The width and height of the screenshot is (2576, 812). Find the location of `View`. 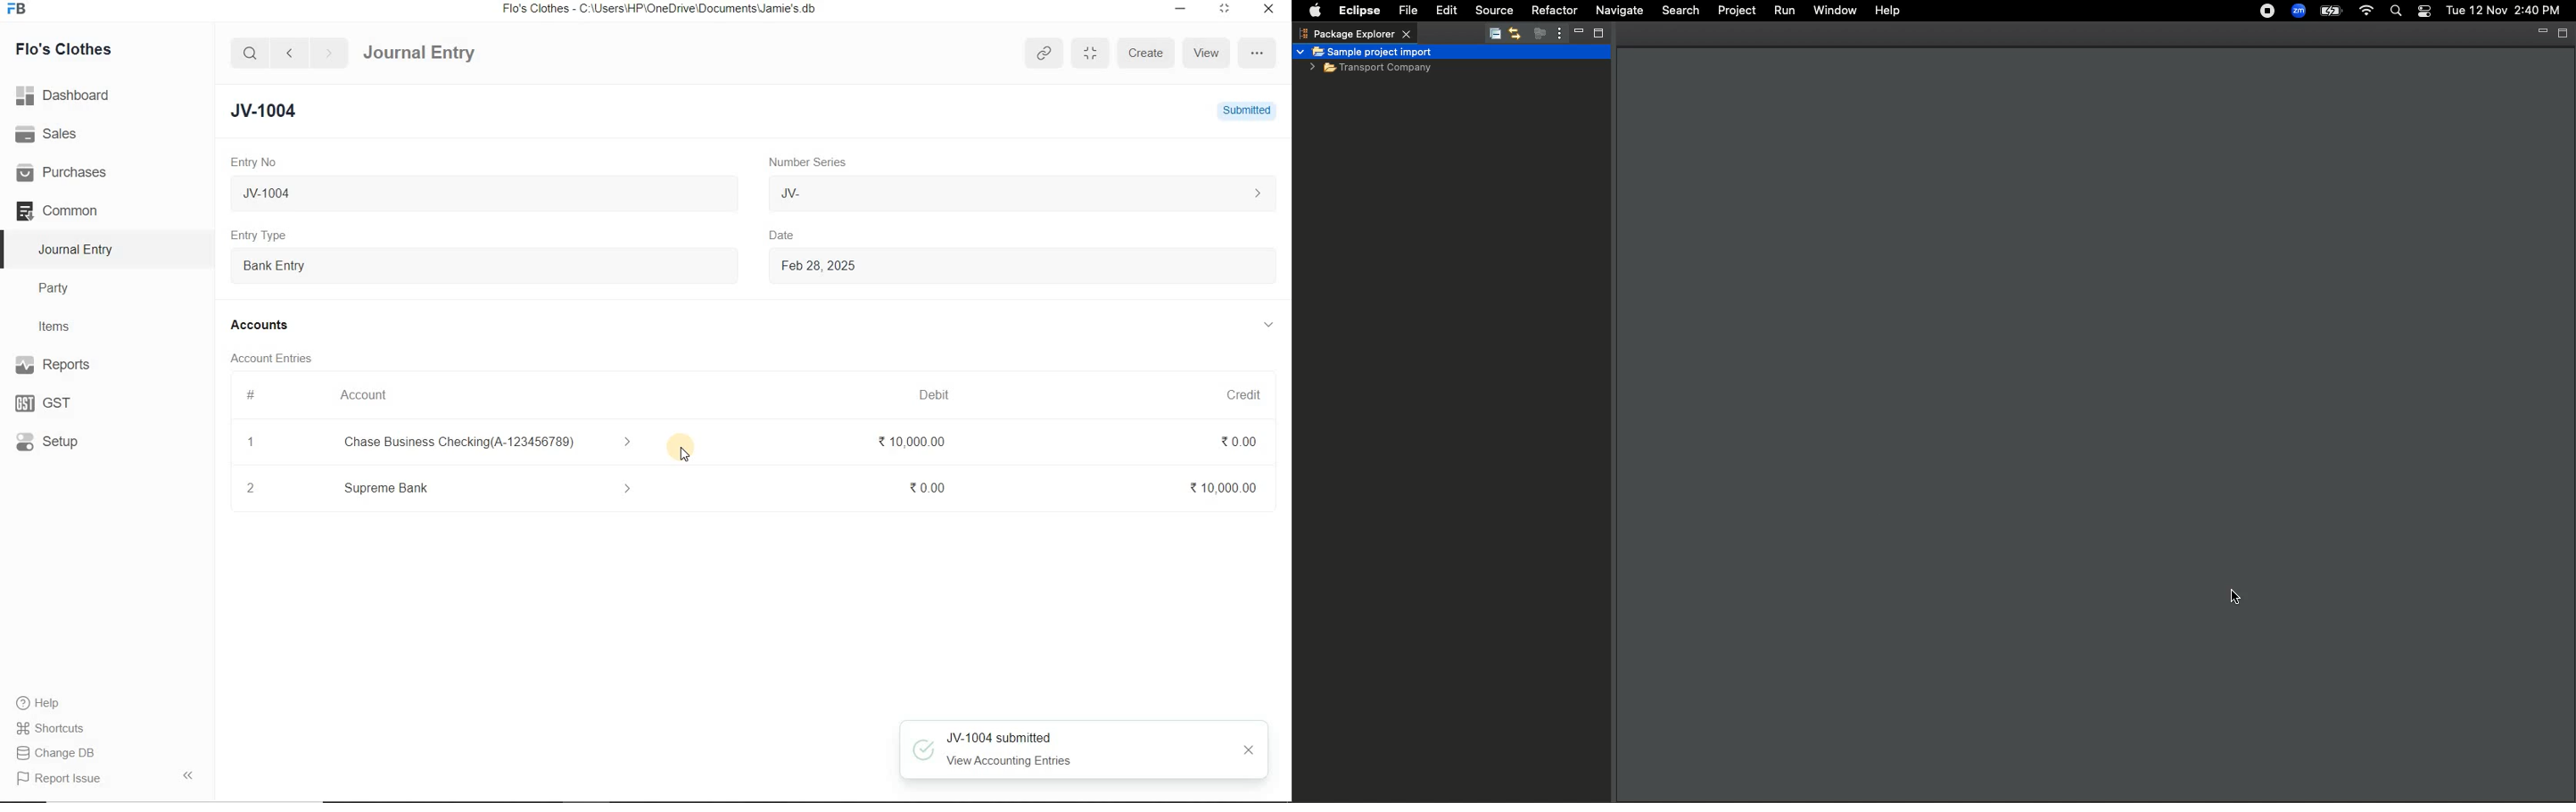

View is located at coordinates (1206, 52).